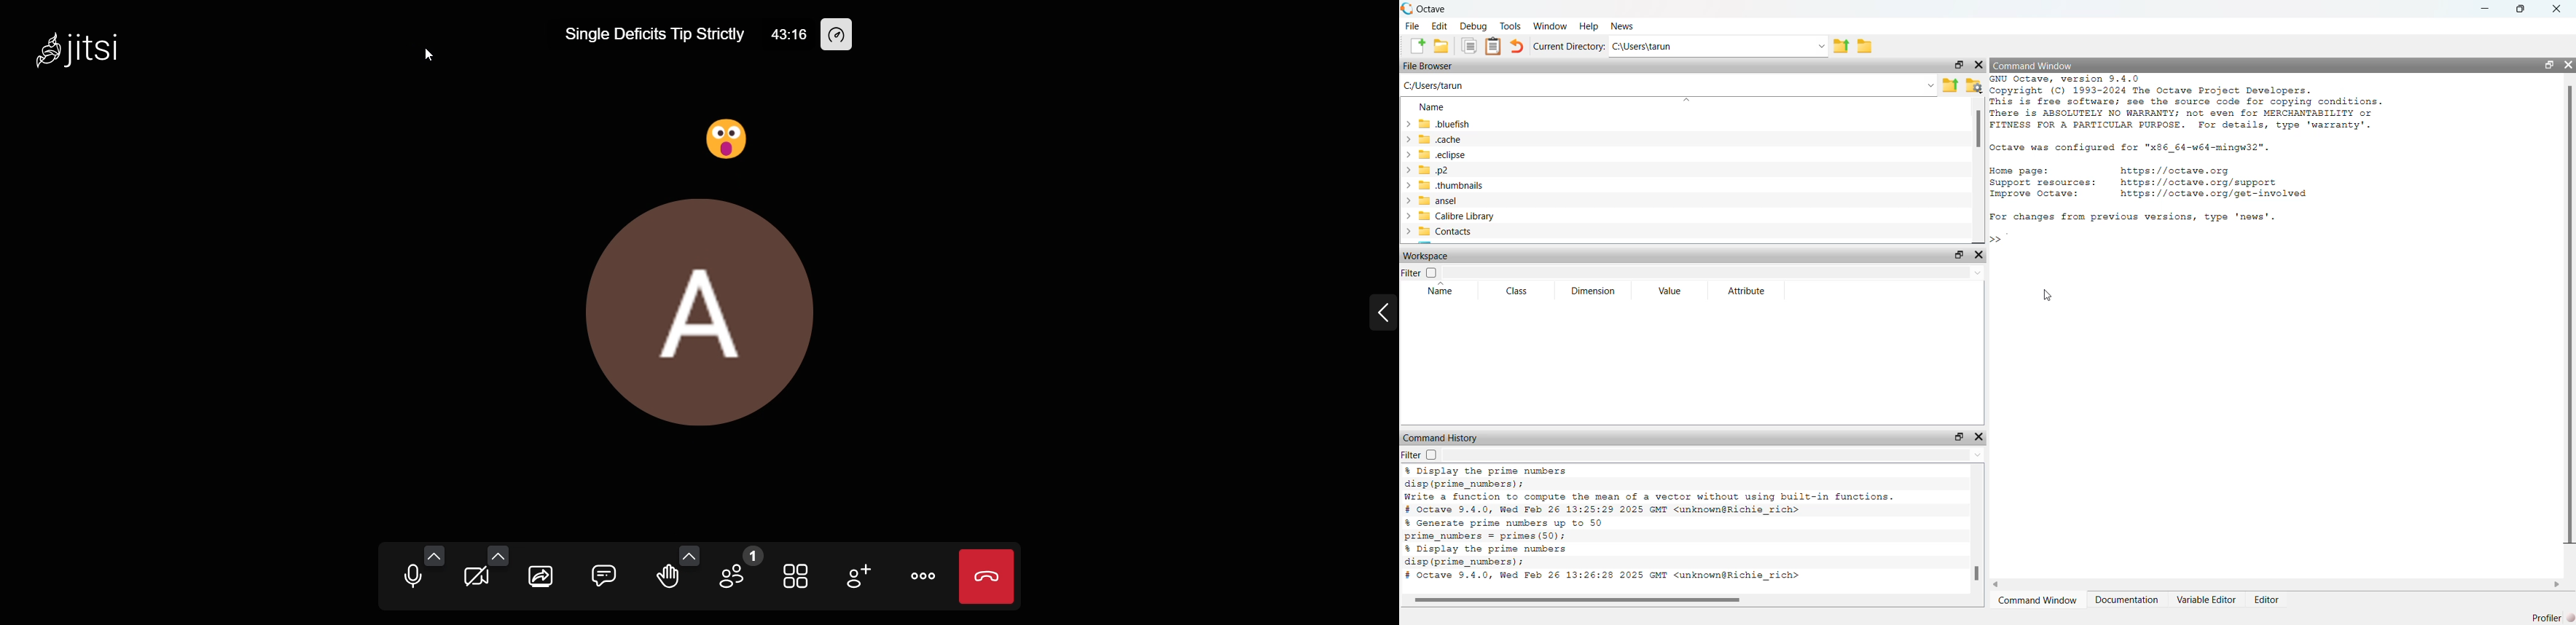 The width and height of the screenshot is (2576, 644). Describe the element at coordinates (1408, 7) in the screenshot. I see `logo` at that location.